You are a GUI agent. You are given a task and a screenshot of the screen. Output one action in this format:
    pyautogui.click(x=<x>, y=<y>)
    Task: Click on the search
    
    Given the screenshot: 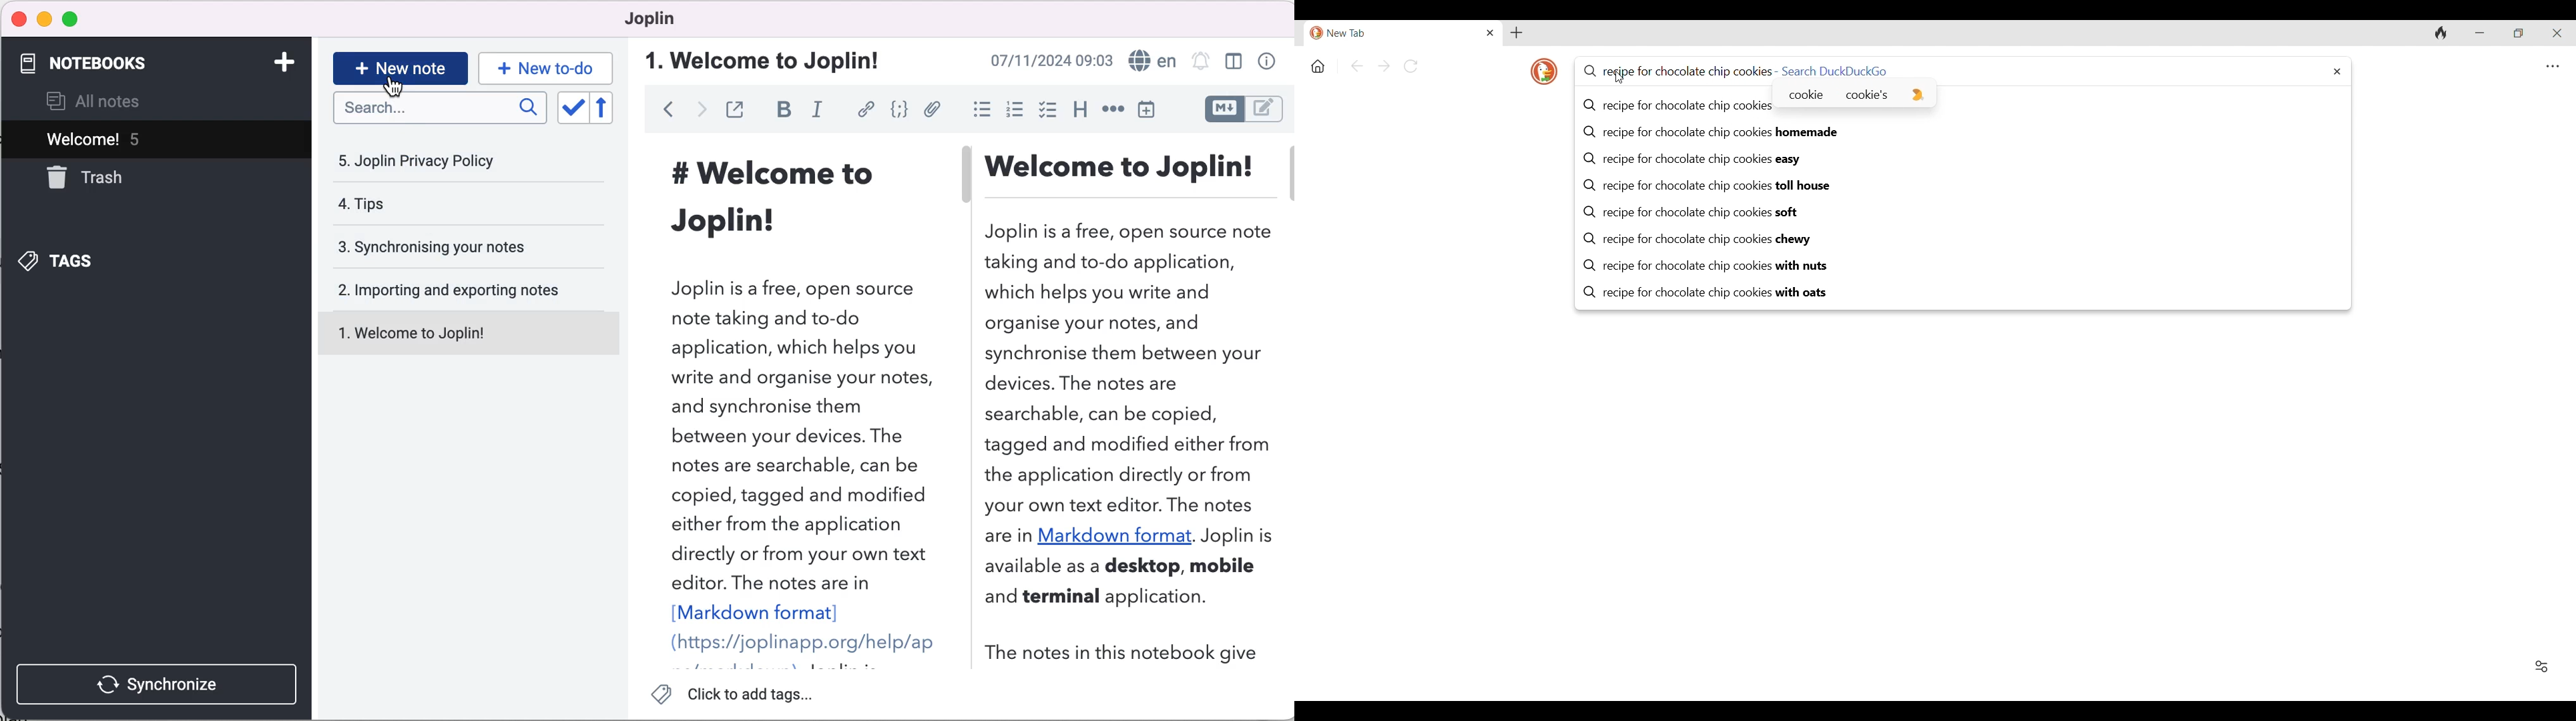 What is the action you would take?
    pyautogui.click(x=438, y=109)
    